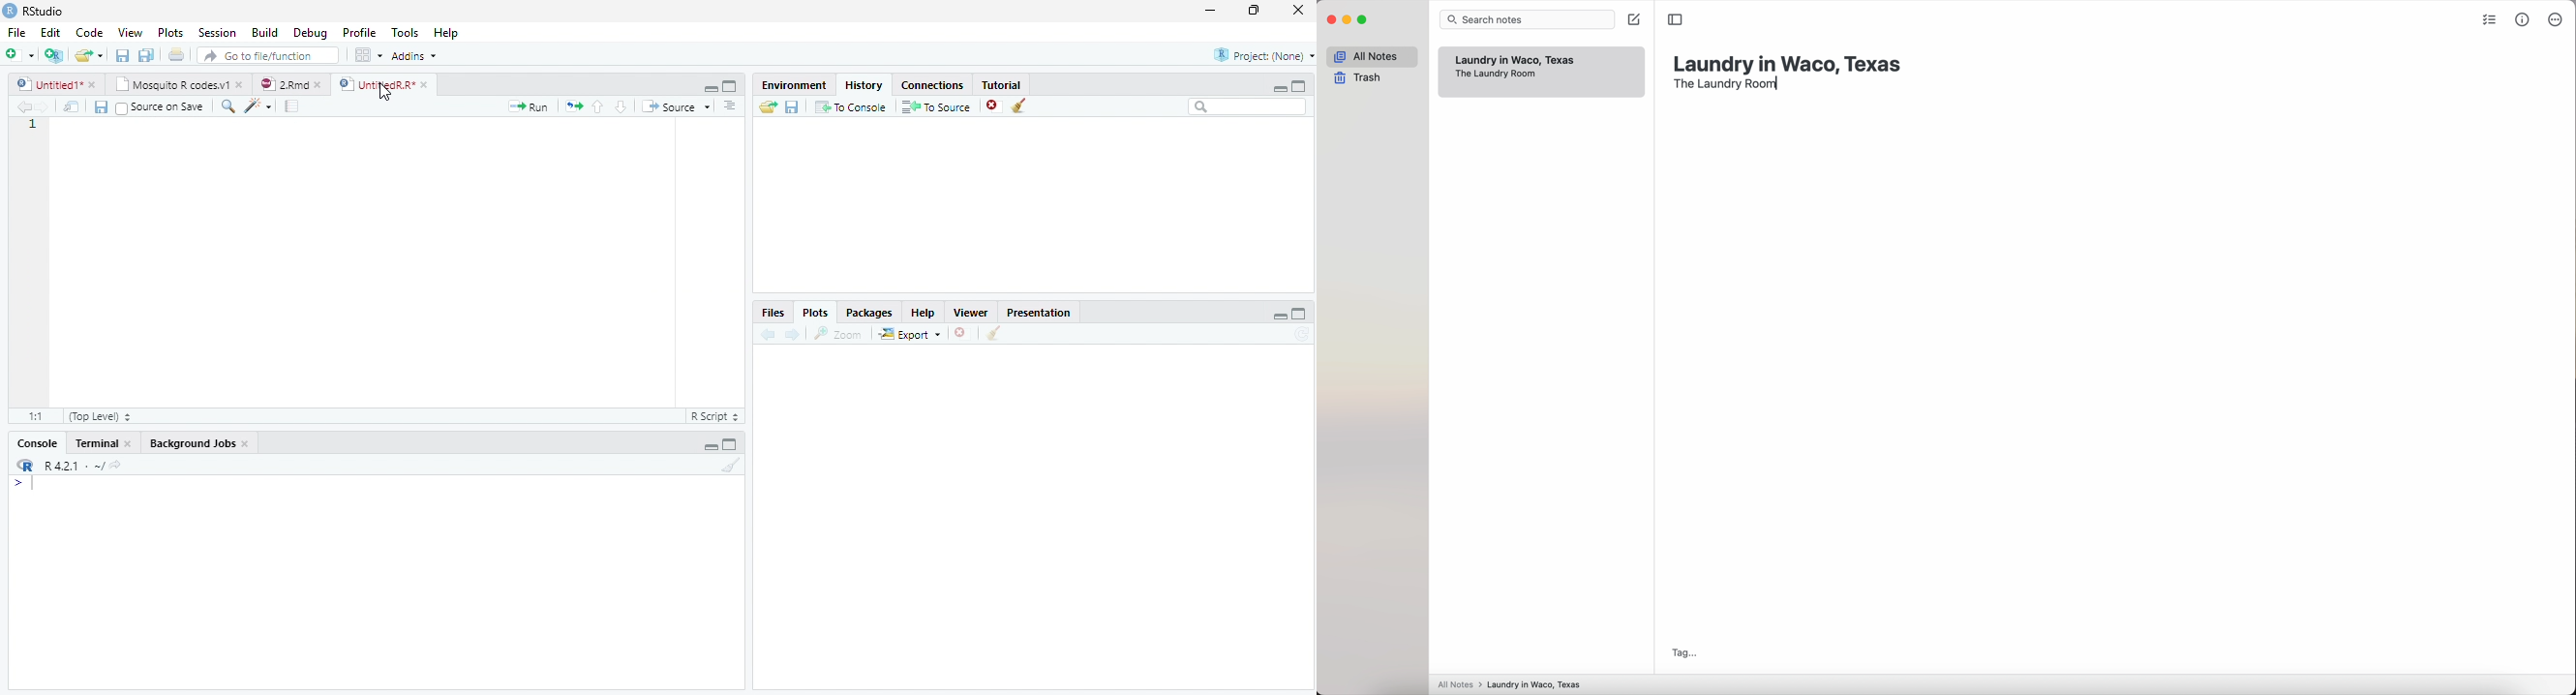  What do you see at coordinates (928, 314) in the screenshot?
I see `Help ` at bounding box center [928, 314].